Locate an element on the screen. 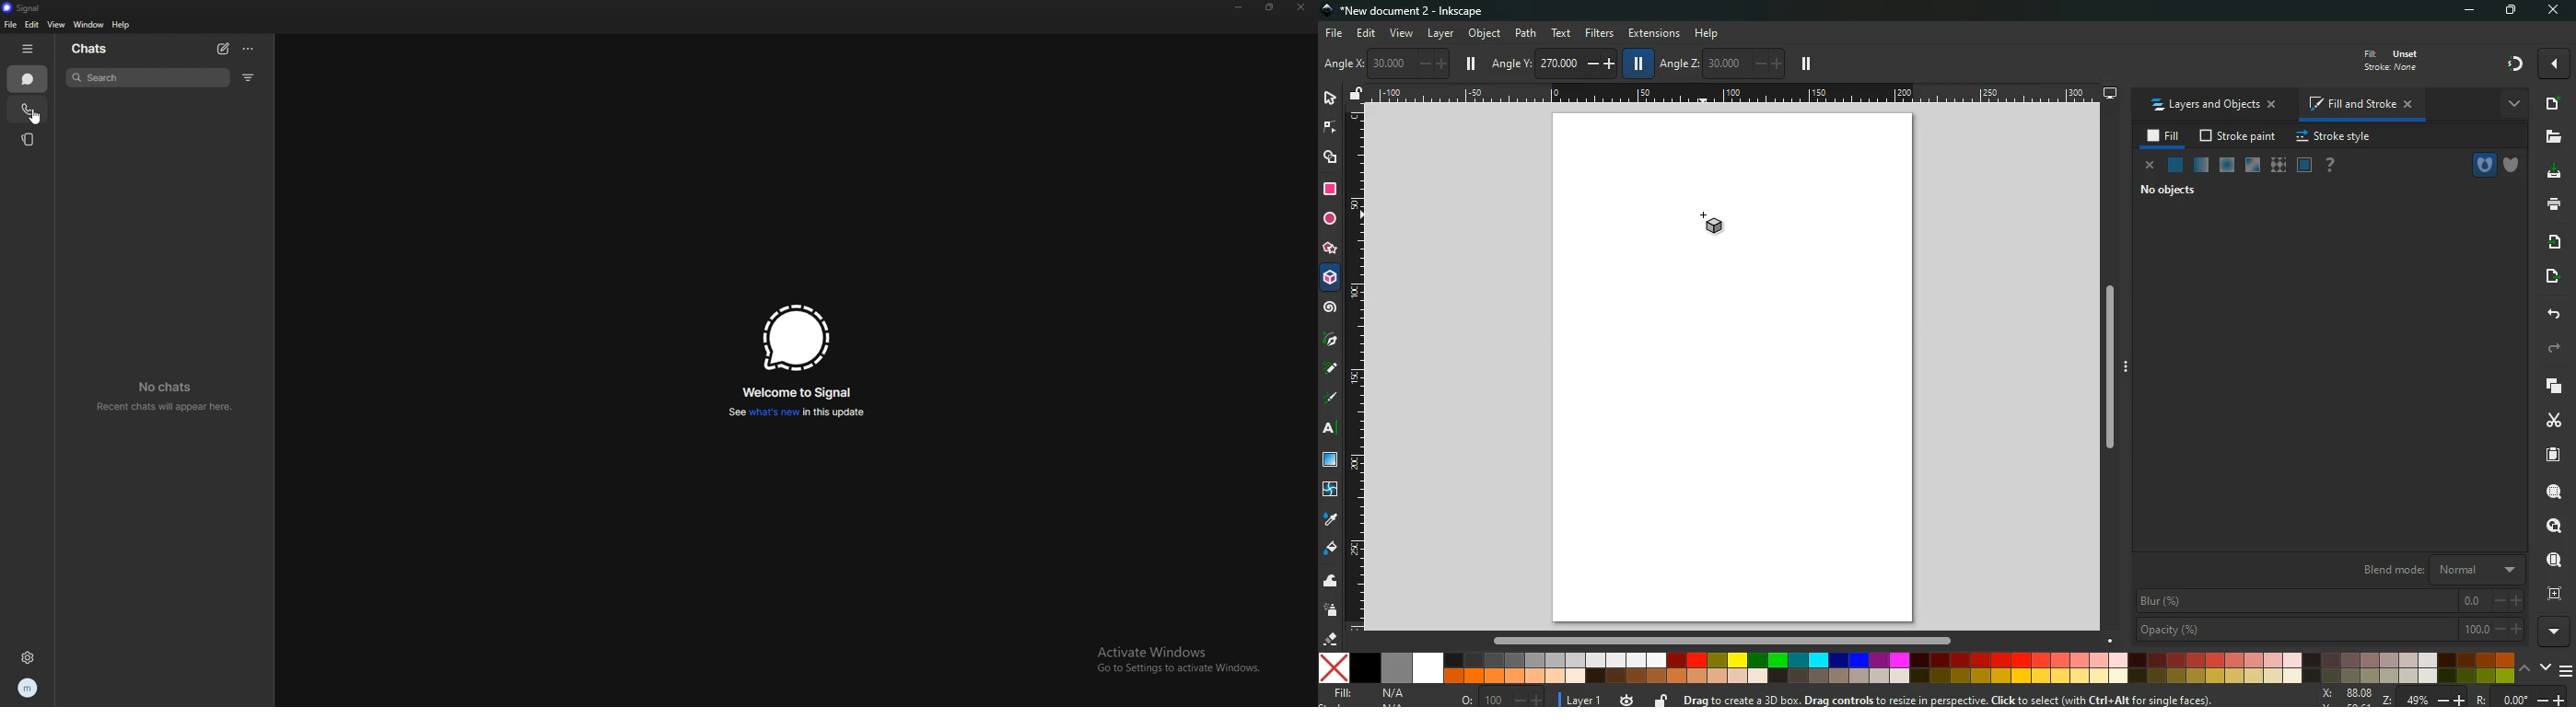 The height and width of the screenshot is (728, 2576). color is located at coordinates (1917, 667).